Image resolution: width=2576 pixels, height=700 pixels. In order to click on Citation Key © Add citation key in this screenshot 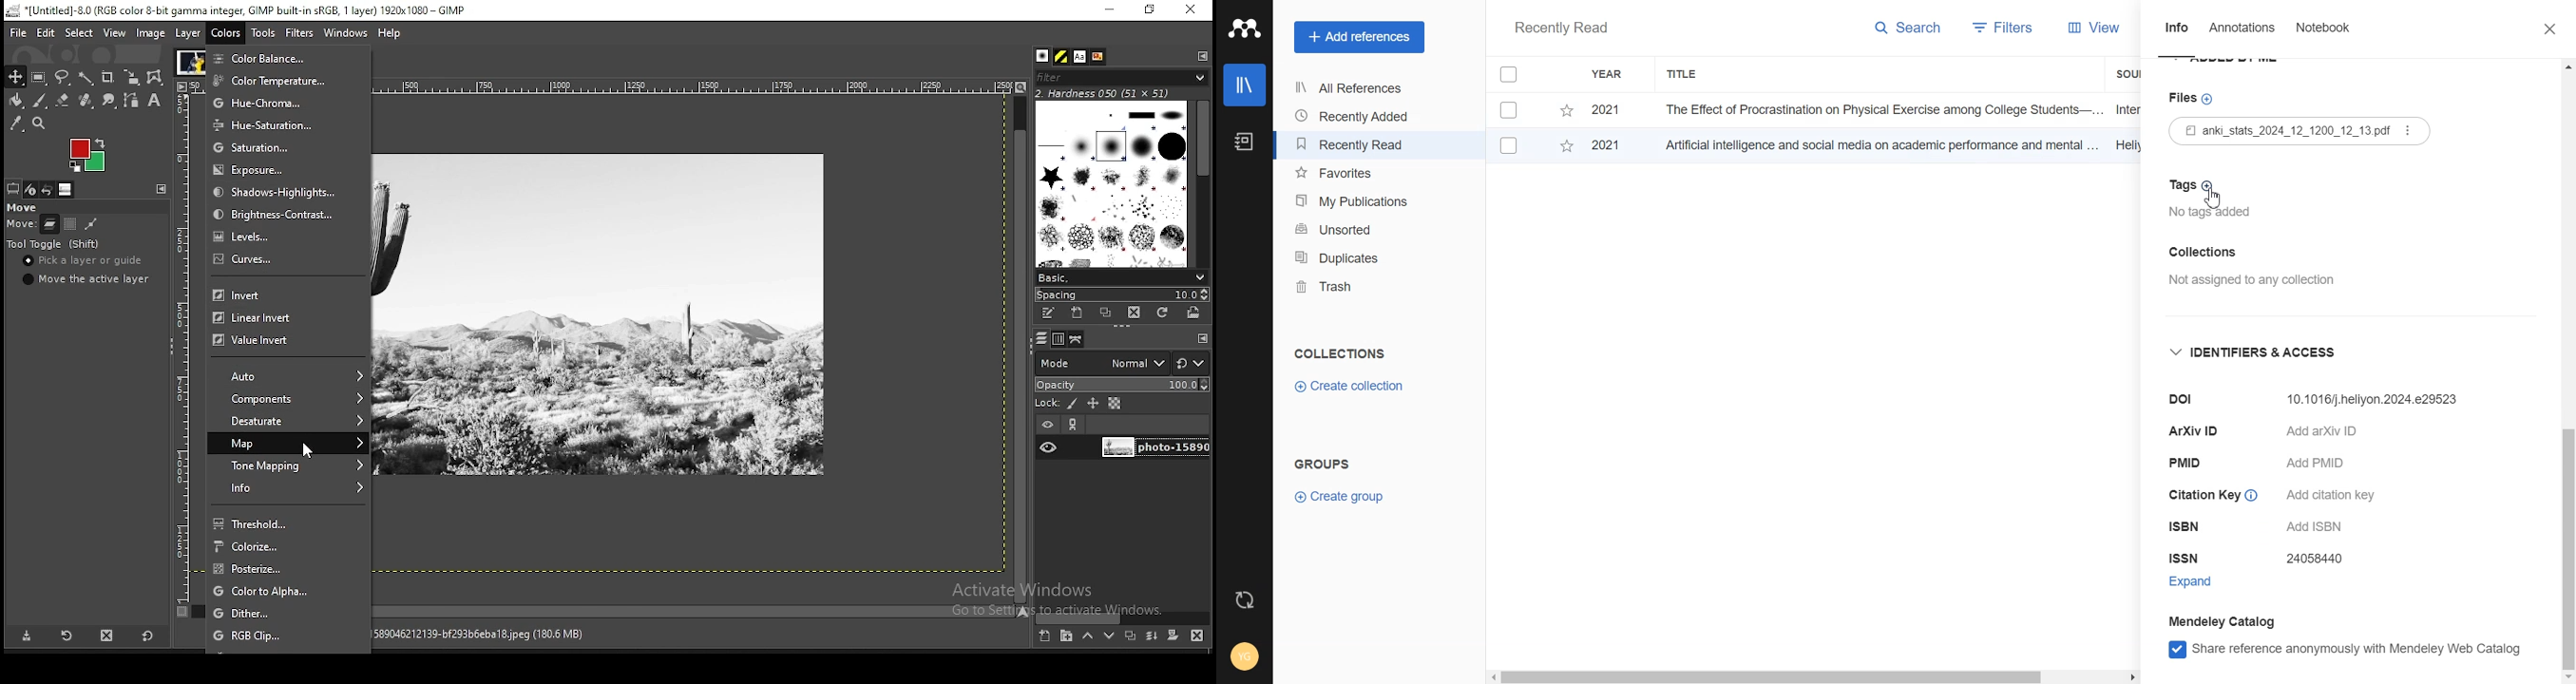, I will do `click(2275, 499)`.